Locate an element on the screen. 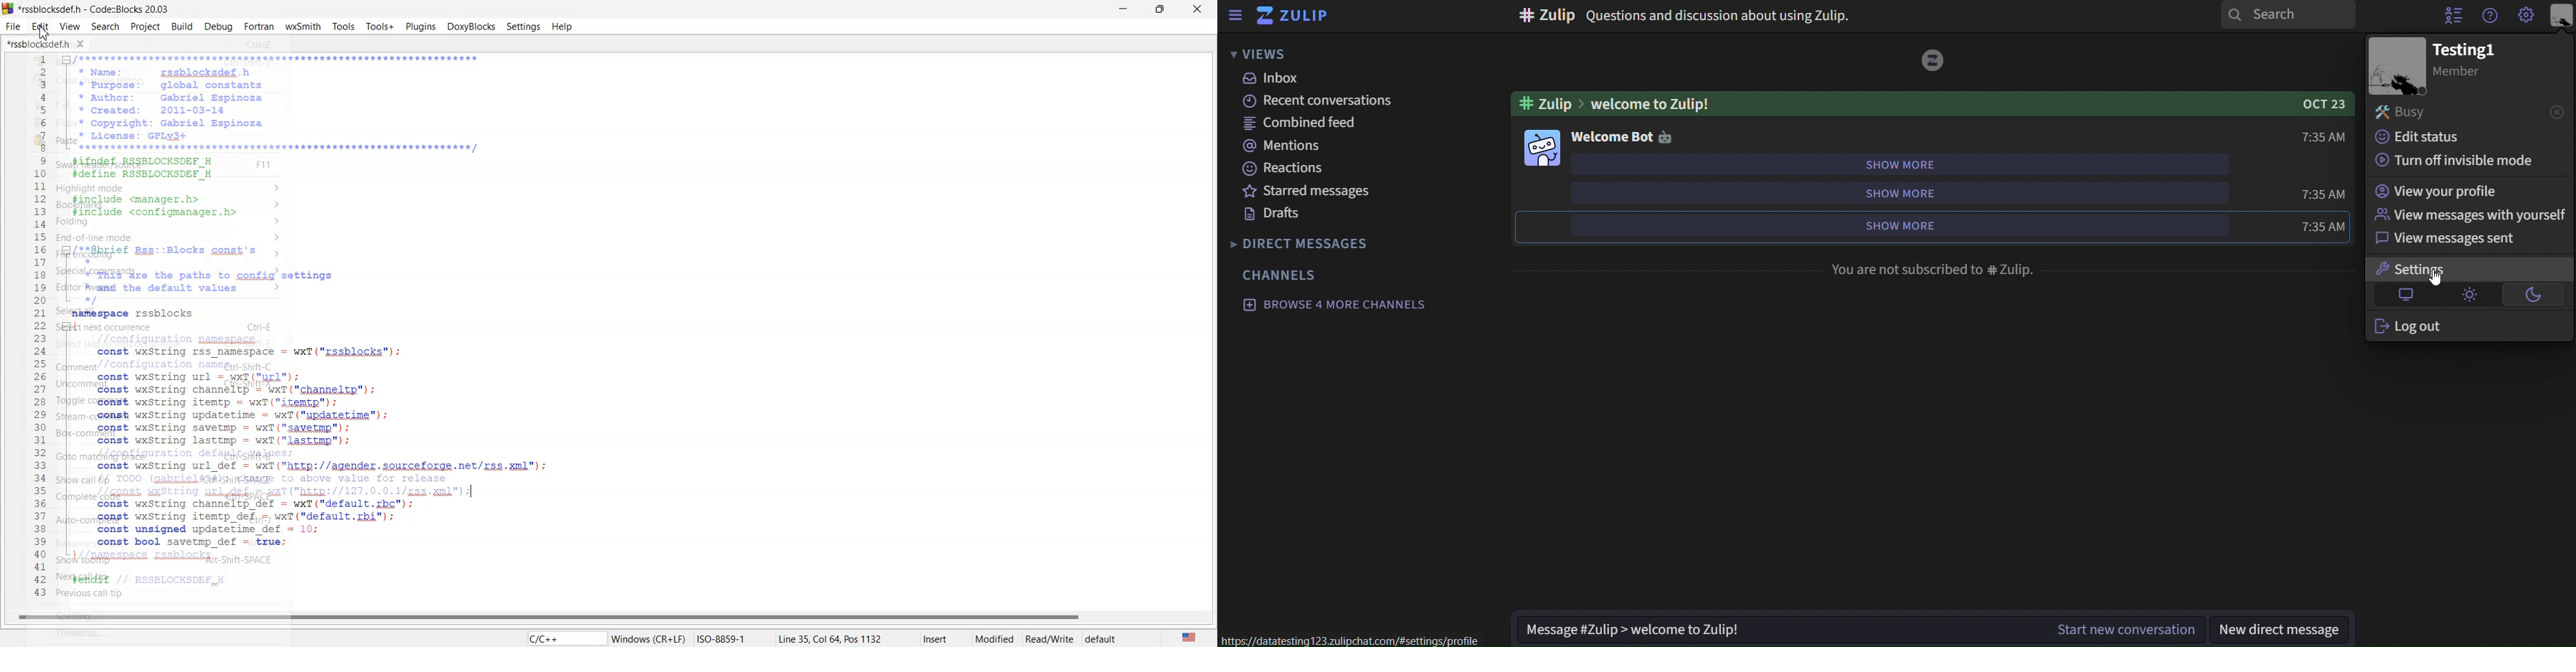  Line 35,Col 64, Pos 1132 is located at coordinates (849, 637).